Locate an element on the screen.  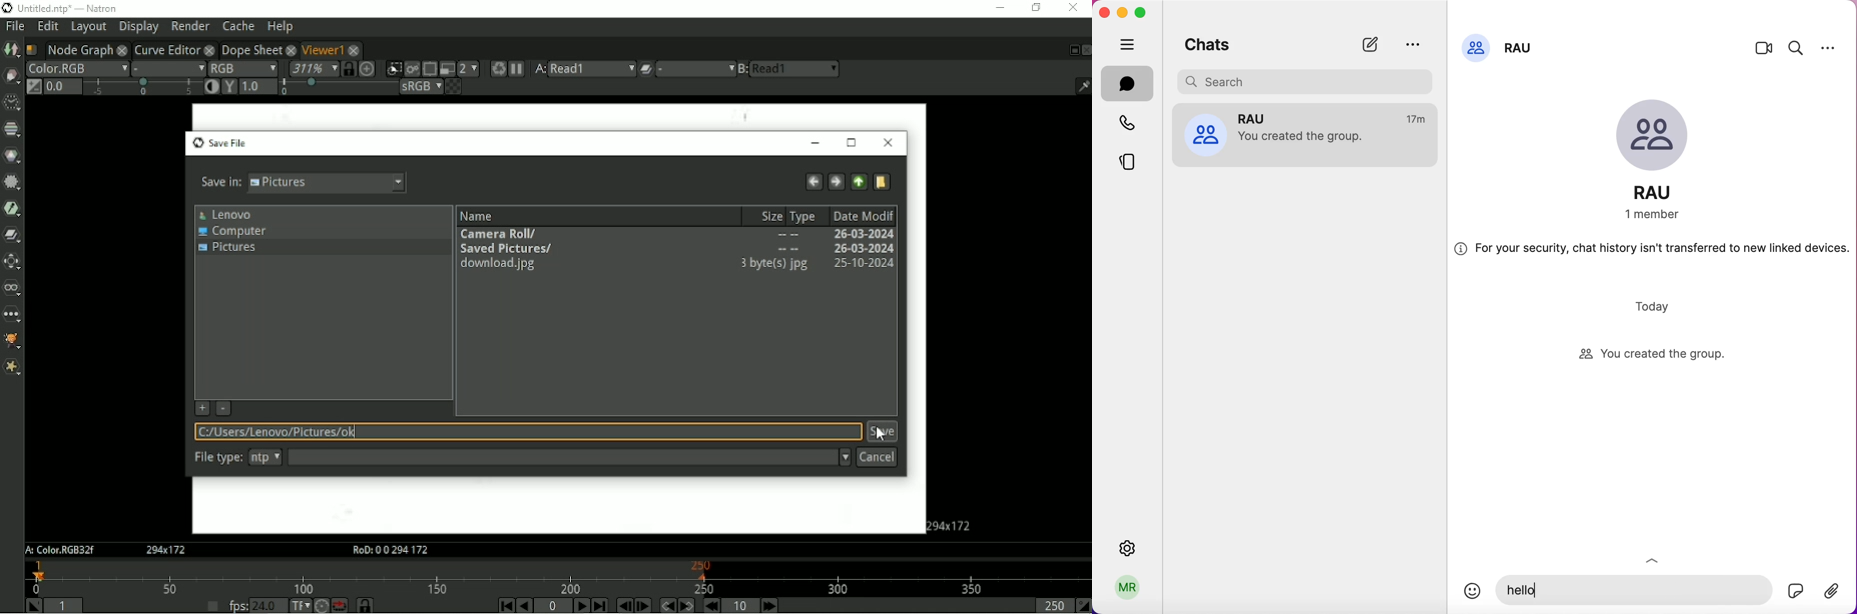
settings is located at coordinates (1129, 546).